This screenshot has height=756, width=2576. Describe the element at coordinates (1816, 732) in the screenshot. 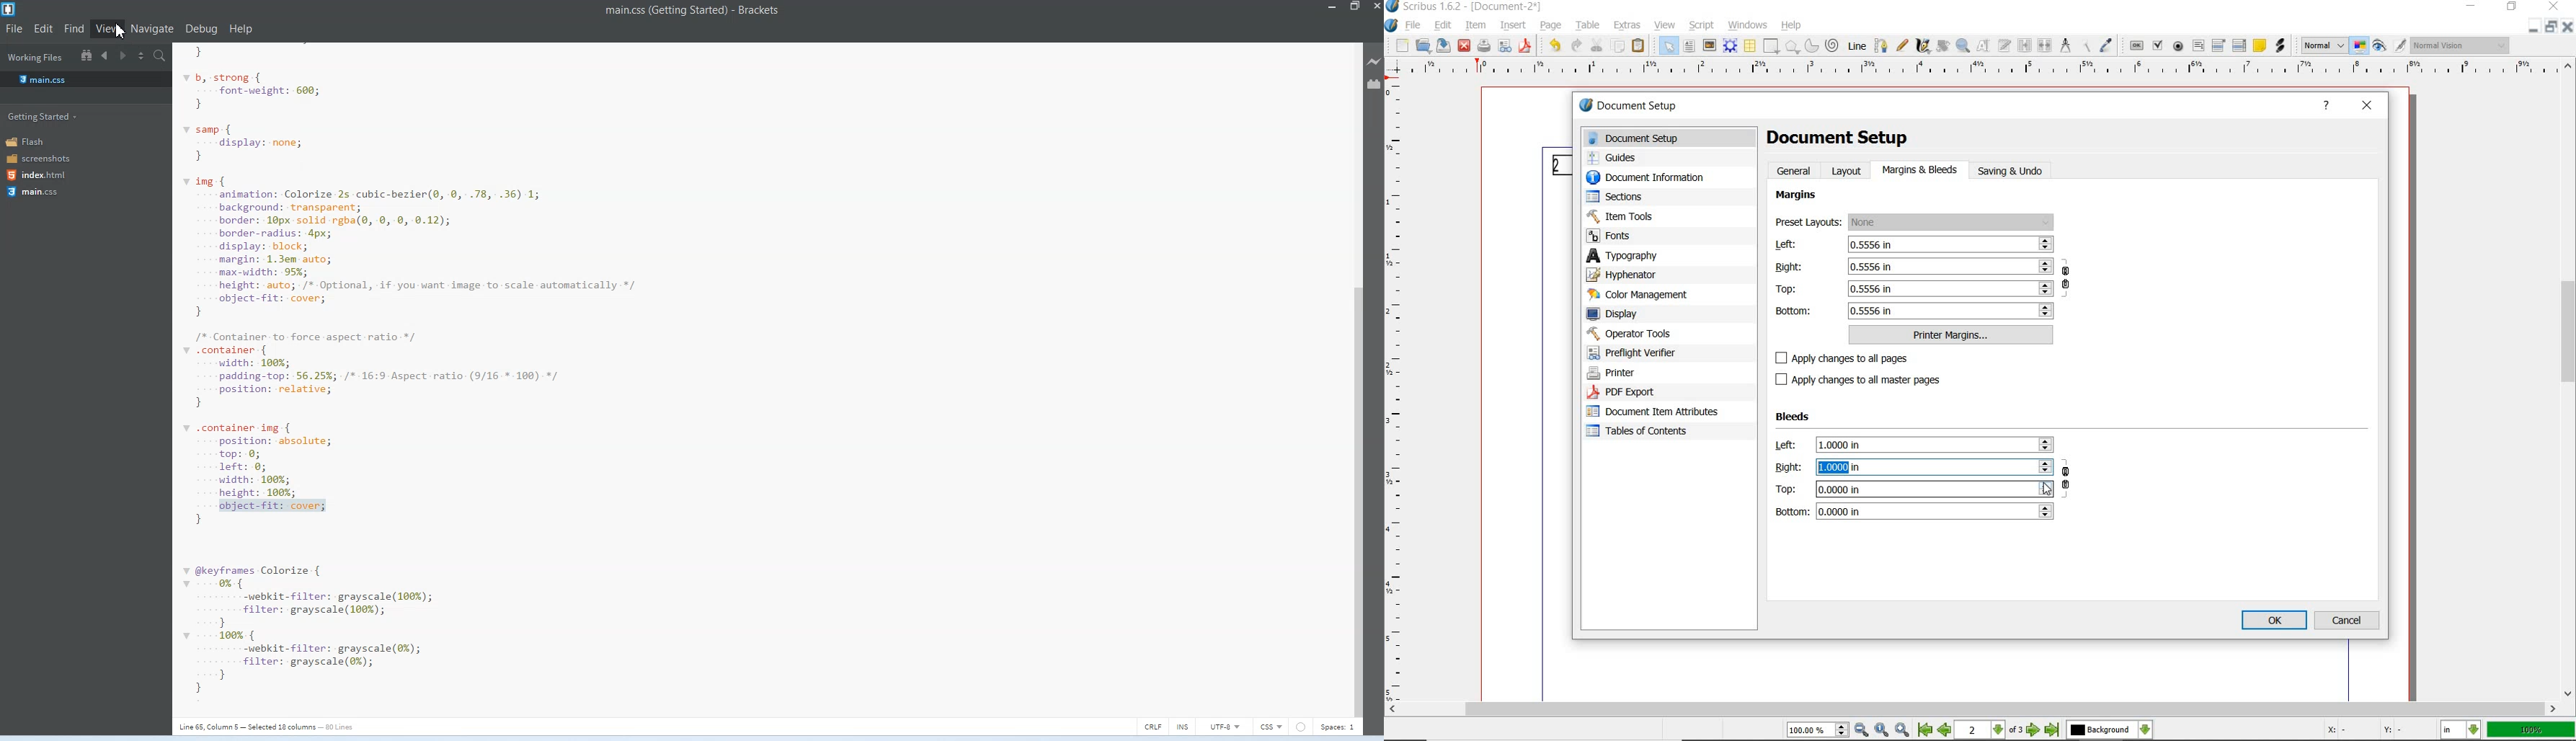

I see `Zoom 100.00%` at that location.